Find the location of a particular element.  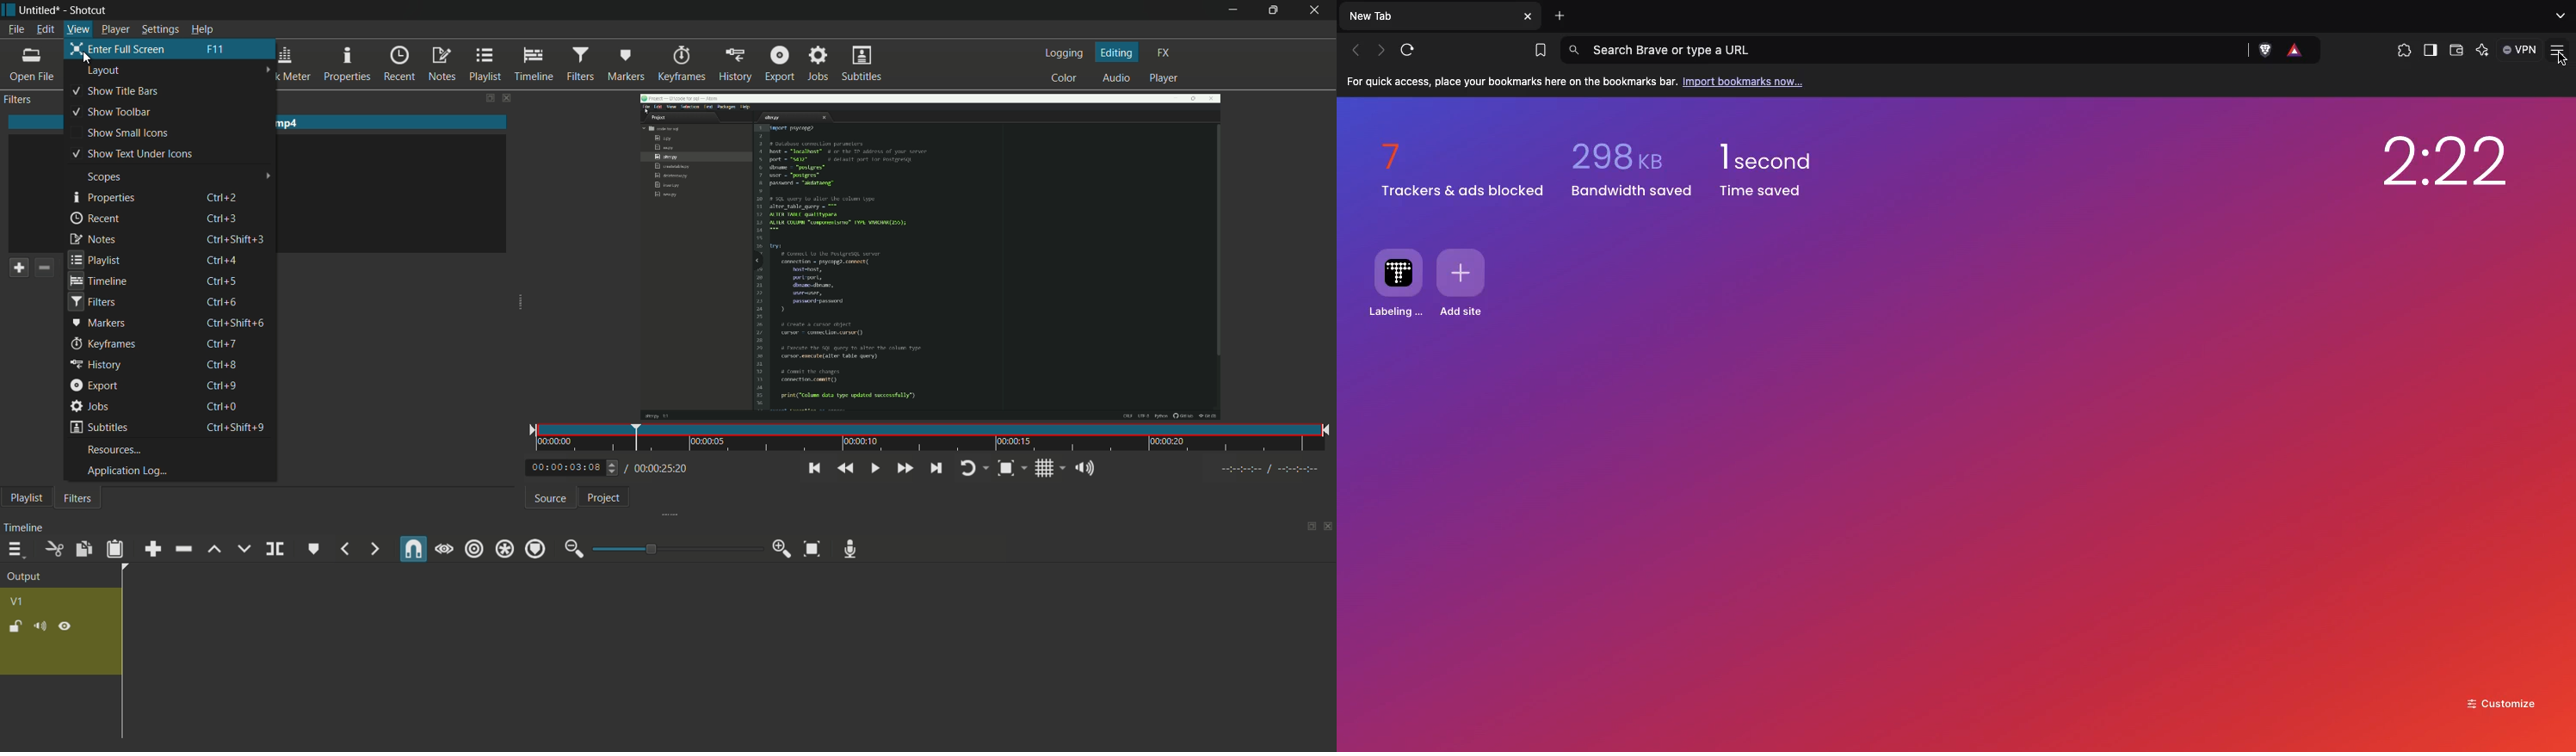

overwrite is located at coordinates (243, 549).